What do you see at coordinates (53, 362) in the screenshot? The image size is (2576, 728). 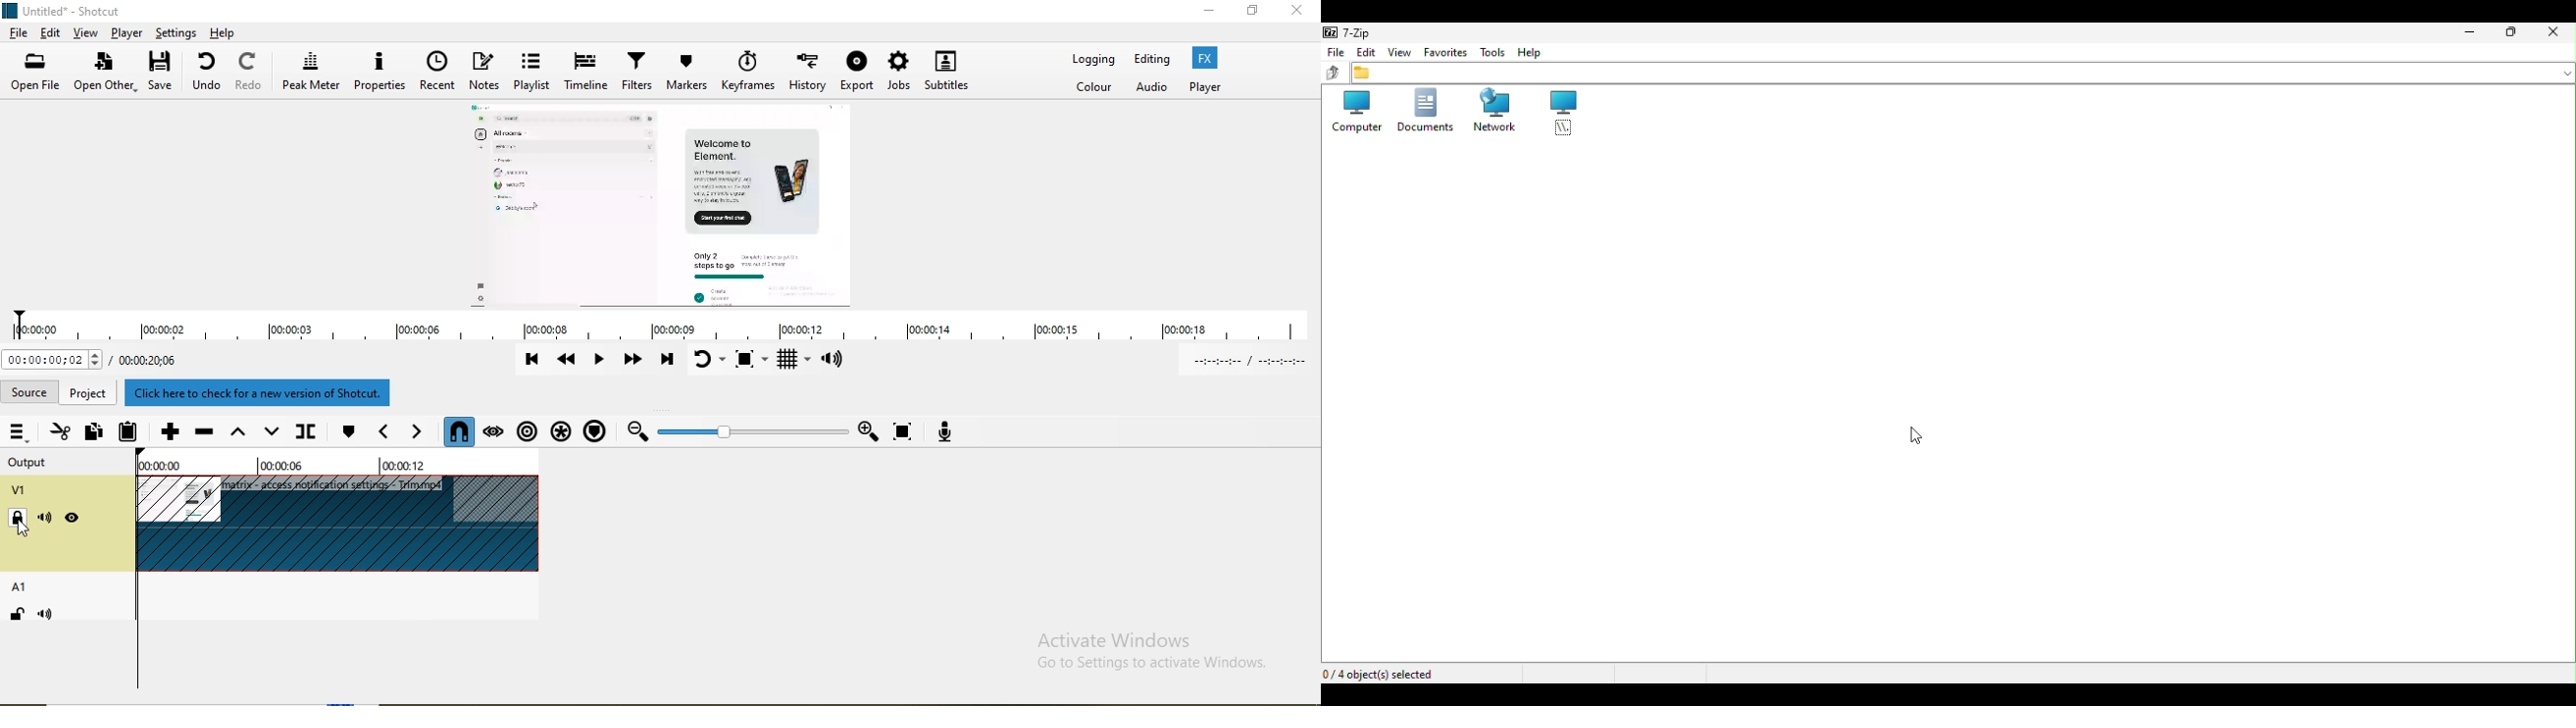 I see `Current position` at bounding box center [53, 362].